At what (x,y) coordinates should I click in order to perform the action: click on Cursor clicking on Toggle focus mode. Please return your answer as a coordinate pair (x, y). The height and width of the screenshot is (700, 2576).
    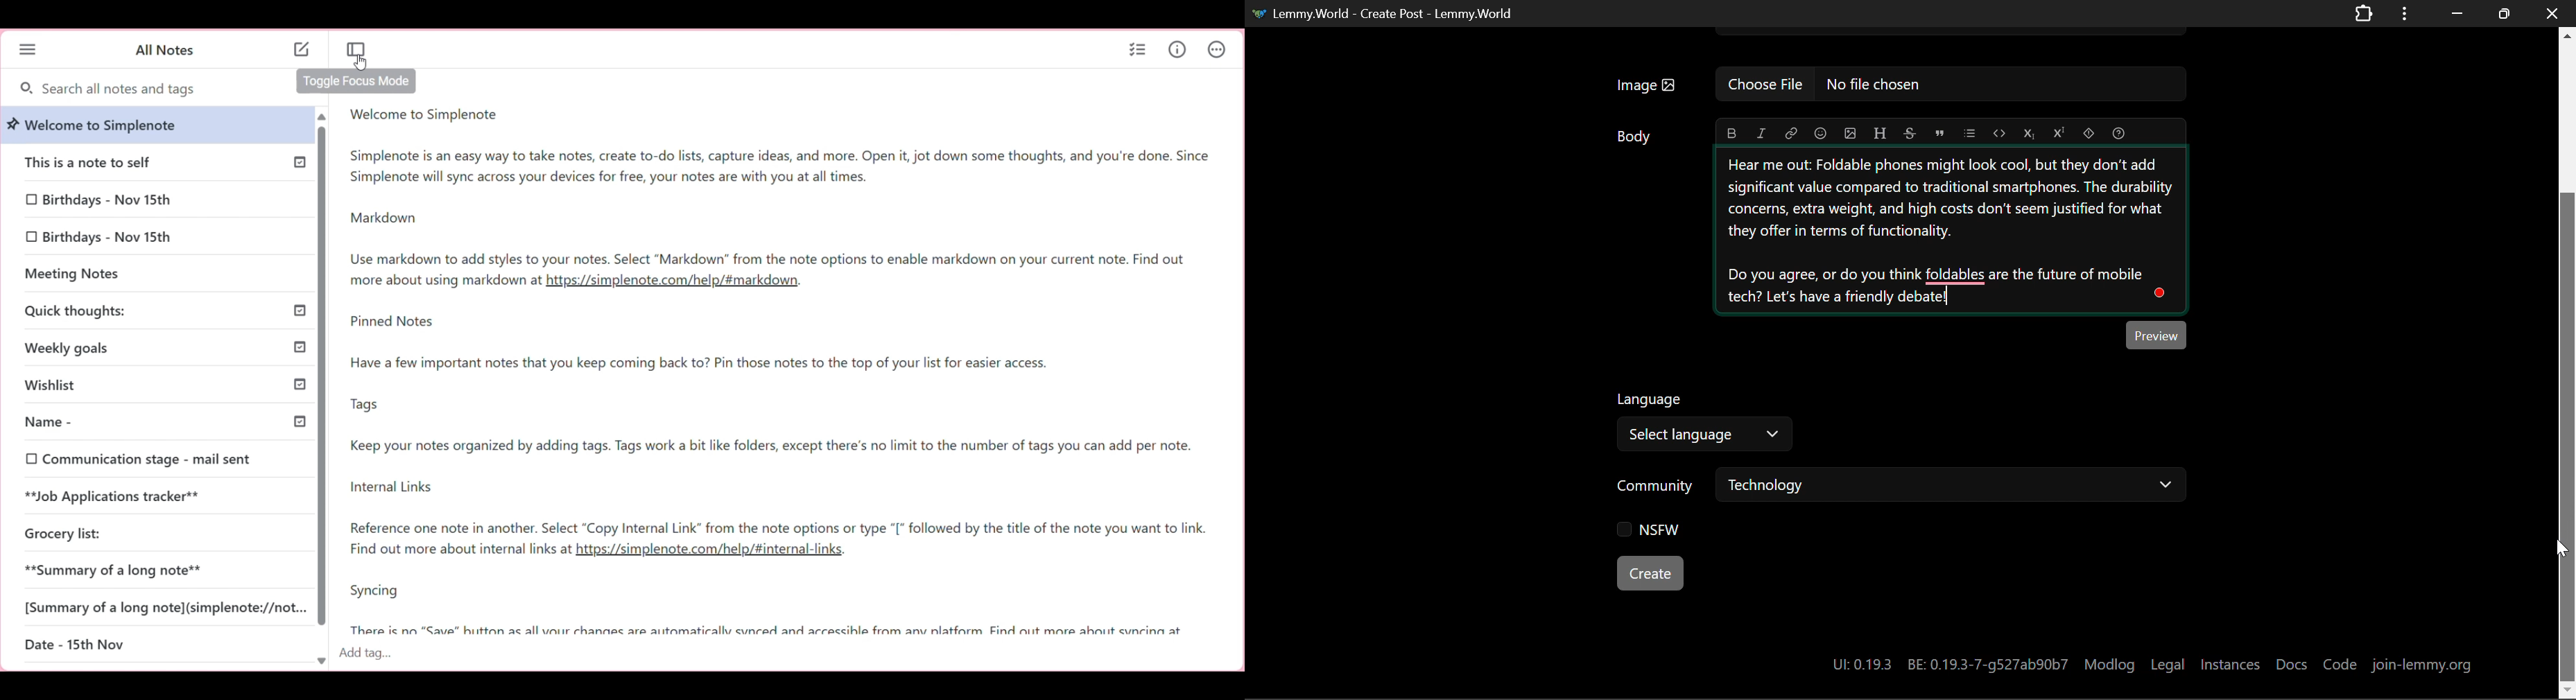
    Looking at the image, I should click on (361, 63).